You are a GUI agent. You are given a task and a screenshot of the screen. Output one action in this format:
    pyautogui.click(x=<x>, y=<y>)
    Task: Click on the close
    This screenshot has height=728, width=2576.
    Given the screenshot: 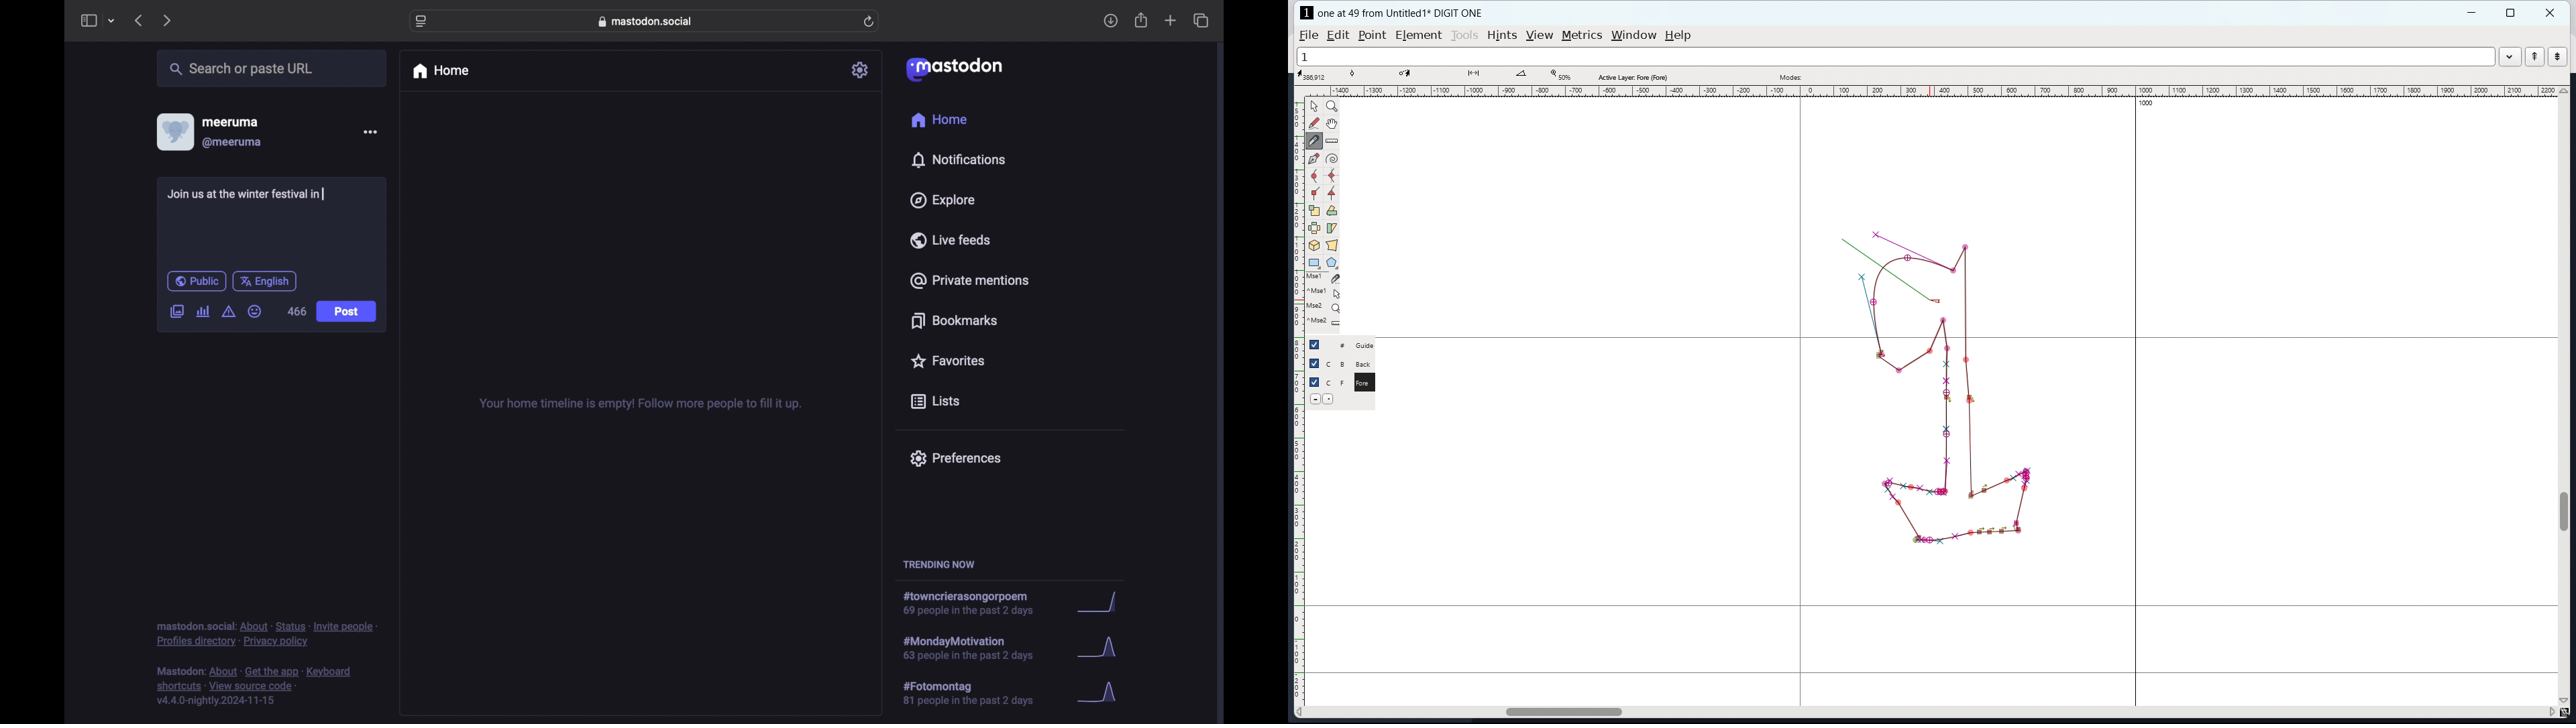 What is the action you would take?
    pyautogui.click(x=2551, y=13)
    